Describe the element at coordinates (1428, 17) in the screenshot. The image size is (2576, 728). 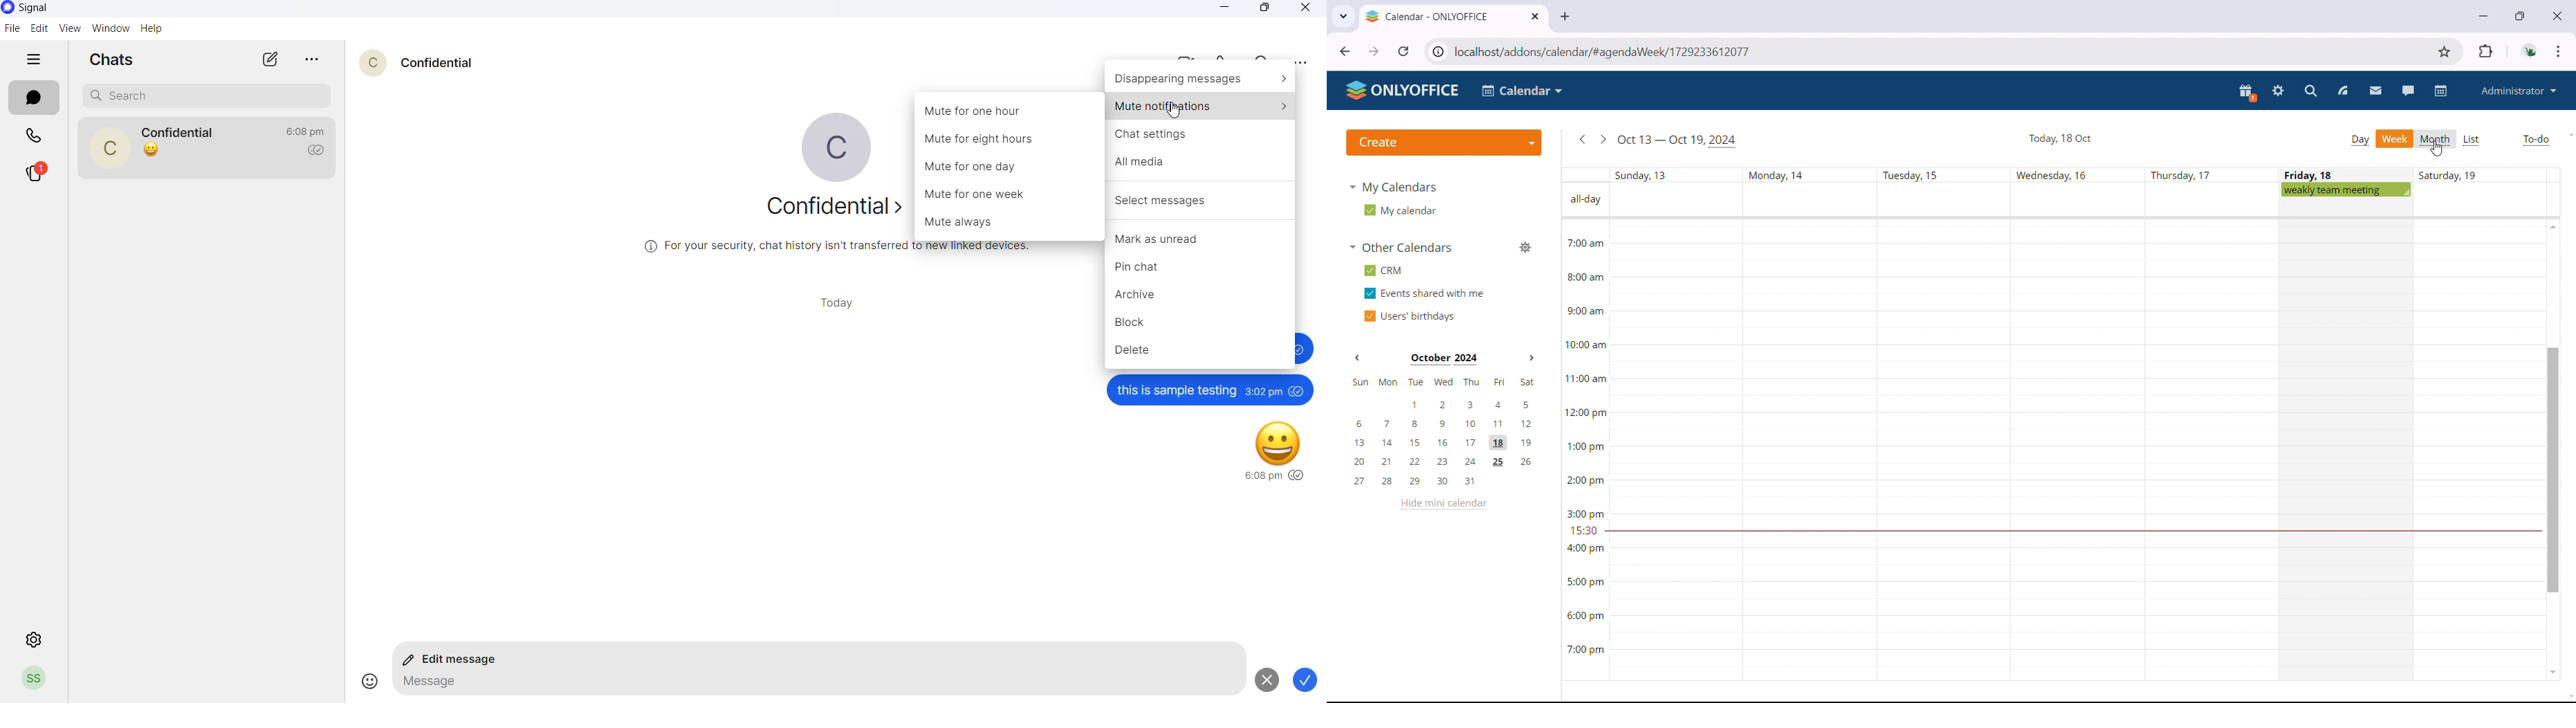
I see `tab title` at that location.